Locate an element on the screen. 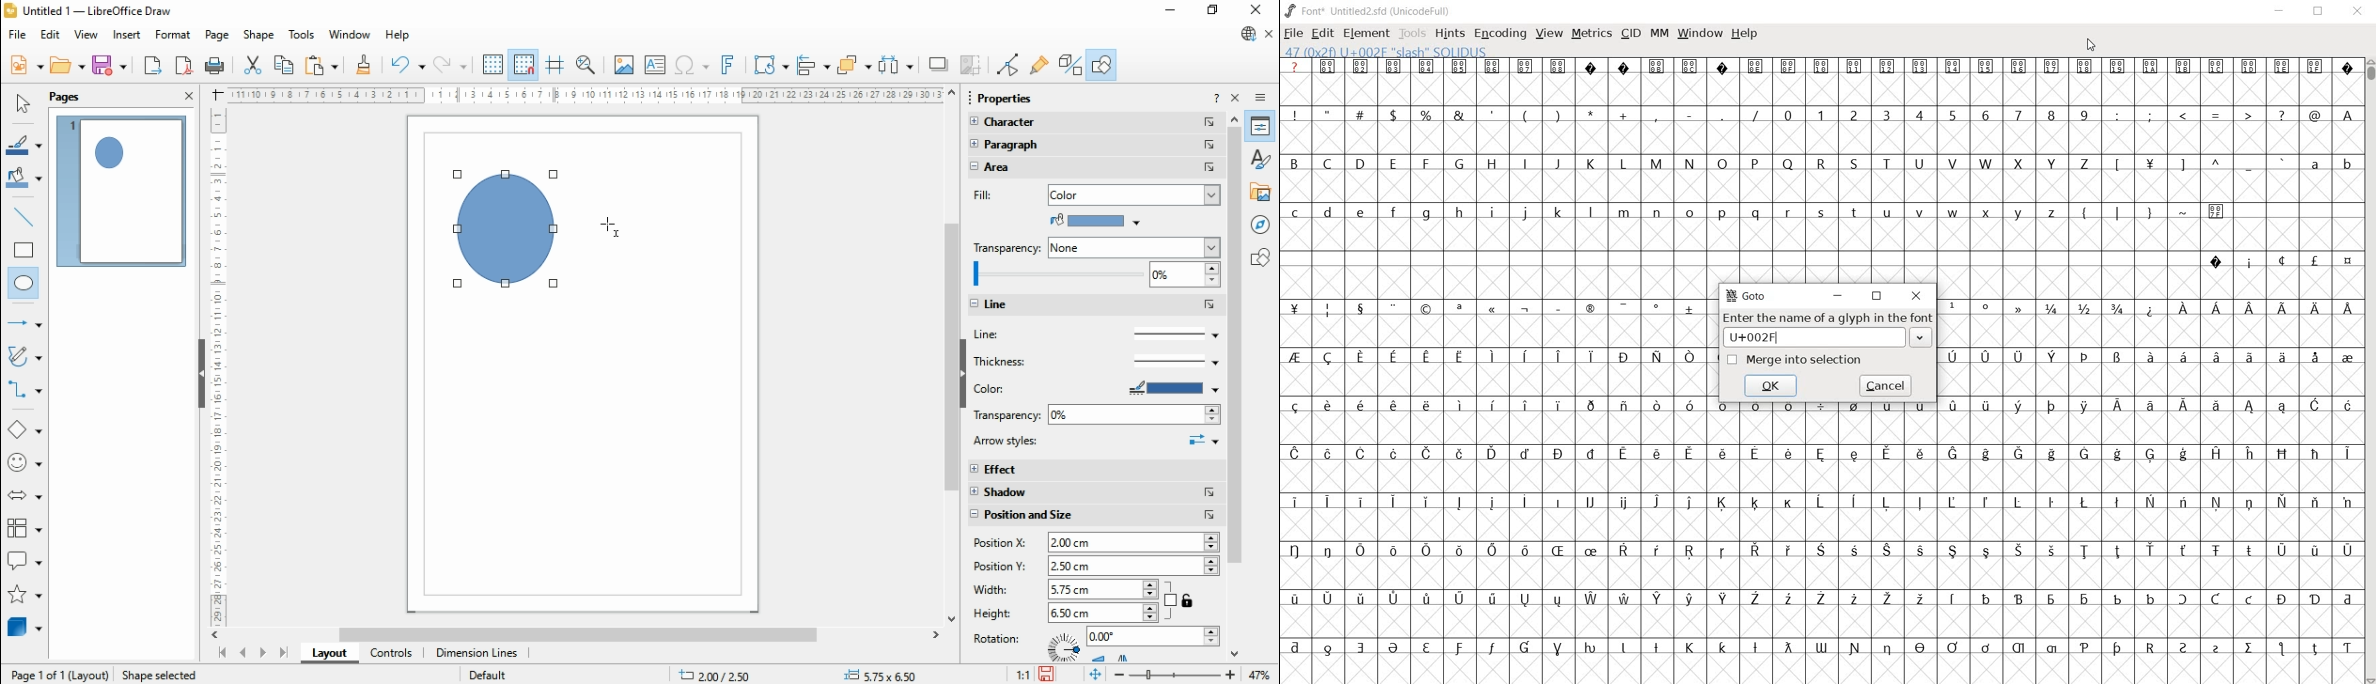 The height and width of the screenshot is (700, 2380). shadow is located at coordinates (939, 64).